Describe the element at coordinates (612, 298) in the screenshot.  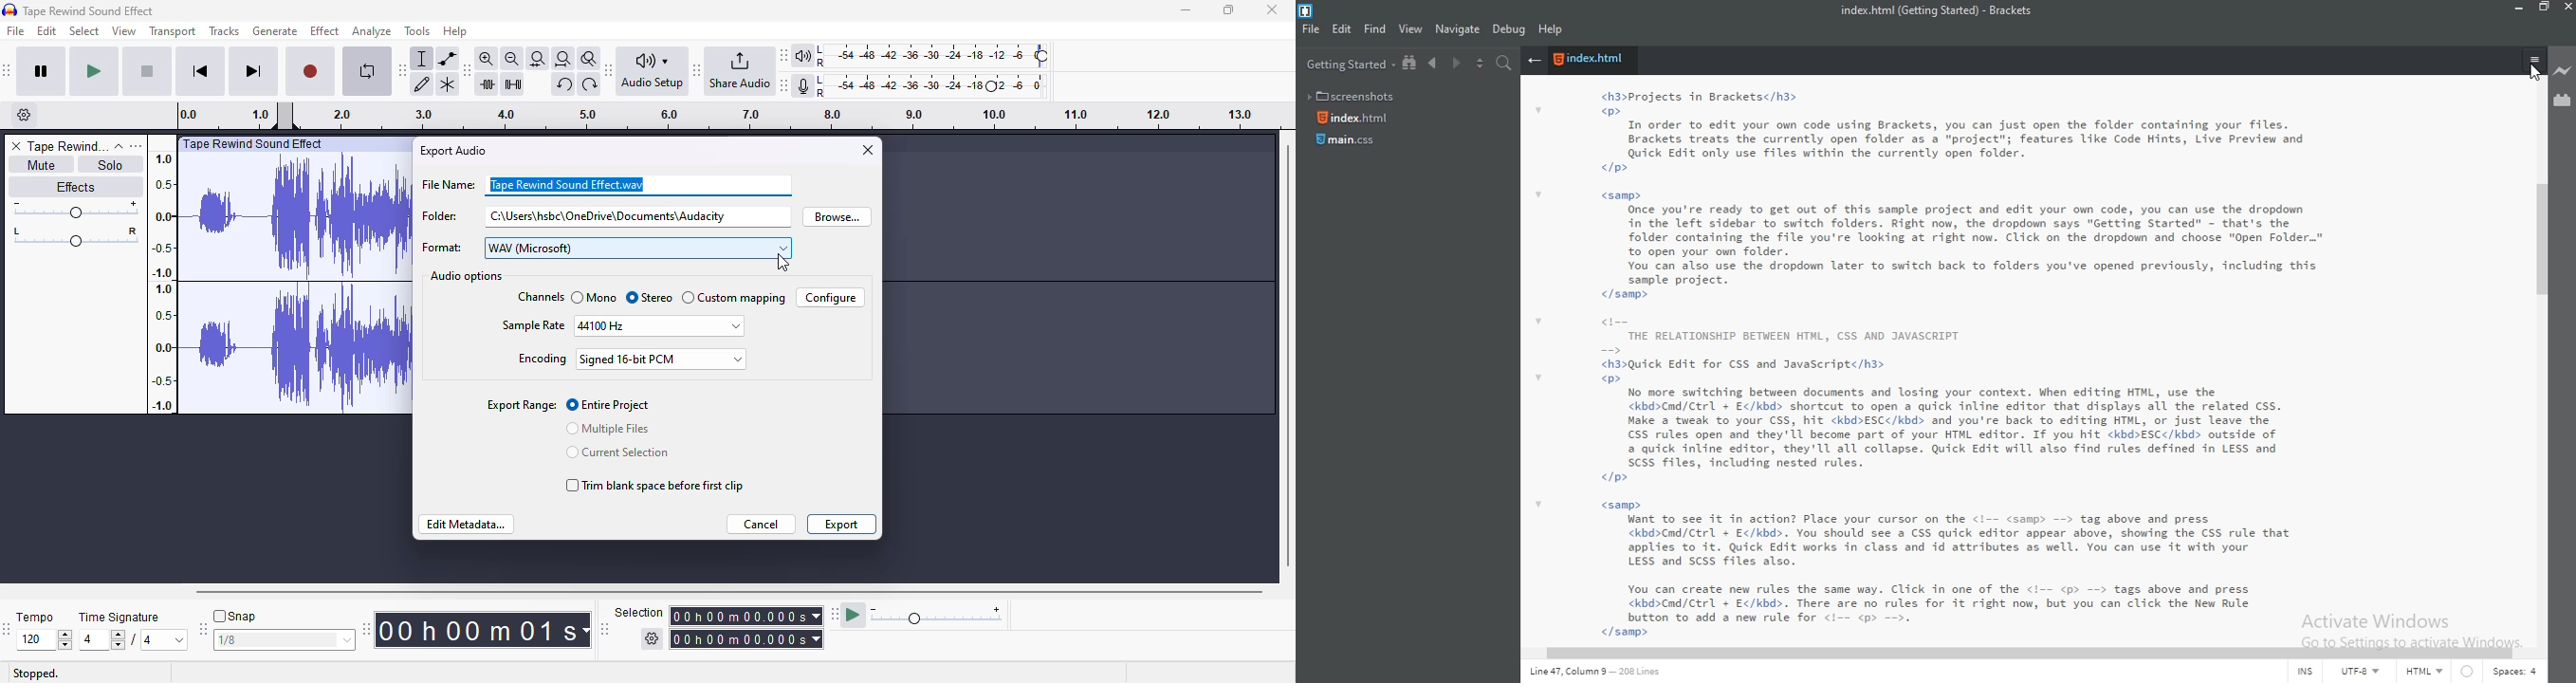
I see `mono` at that location.